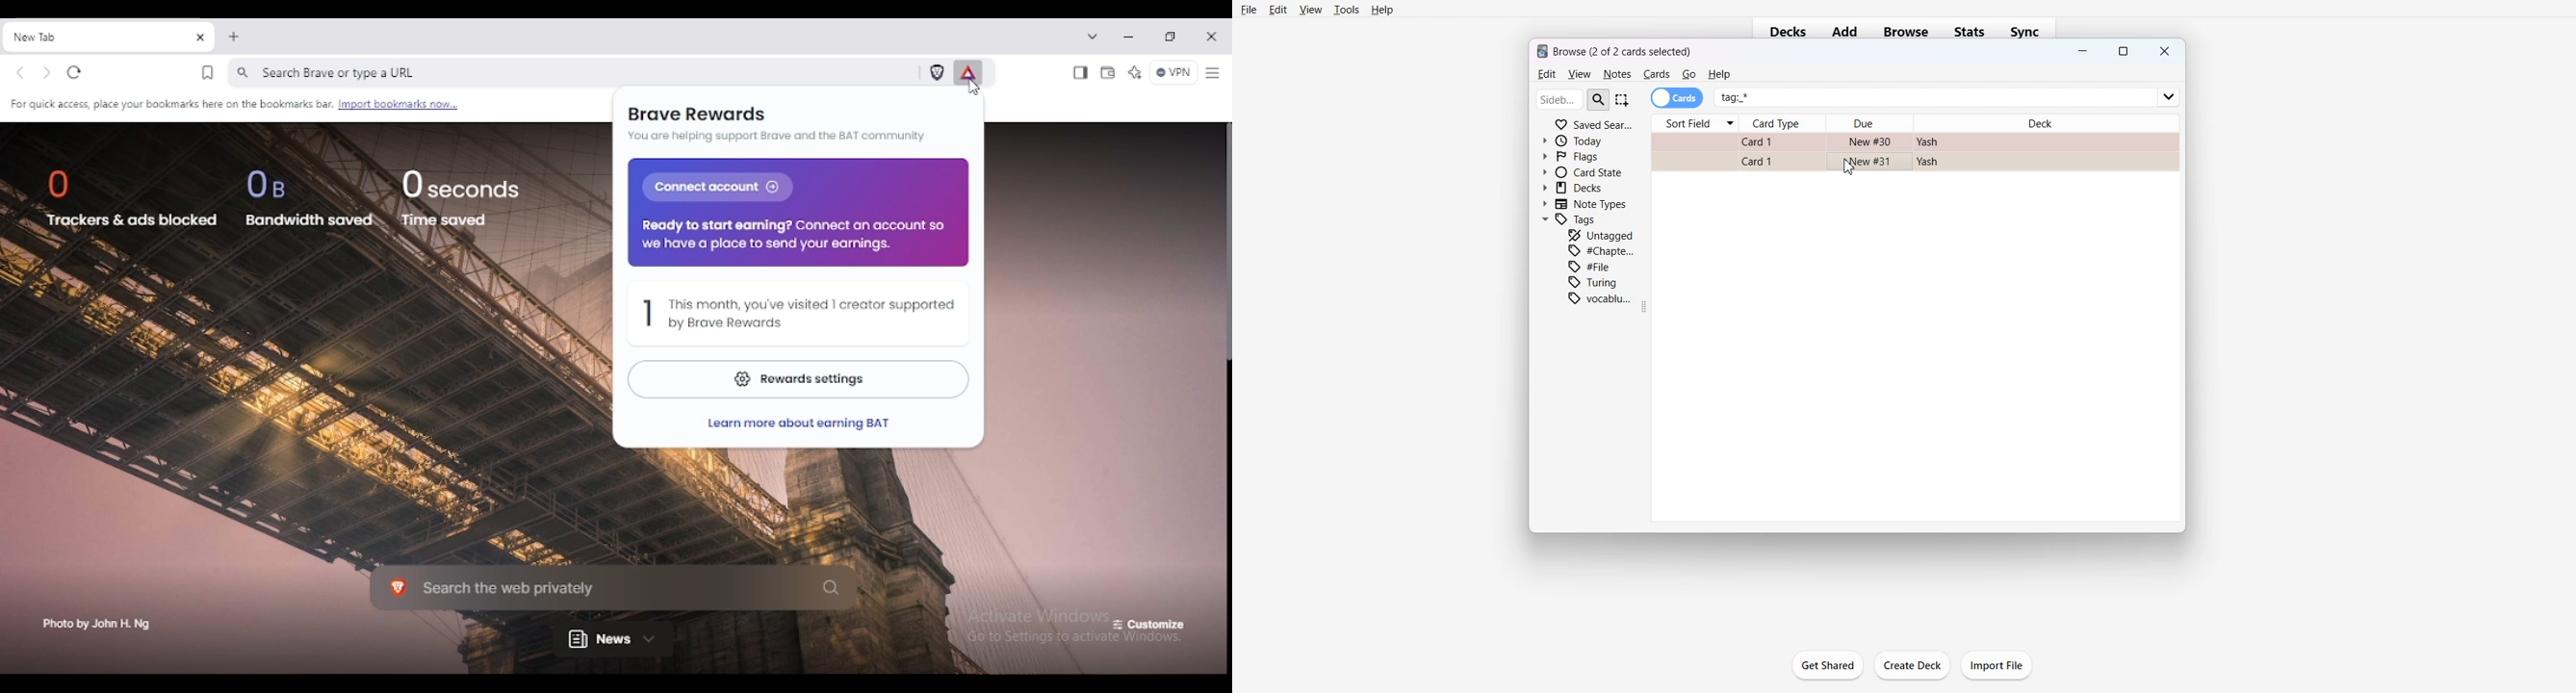 This screenshot has height=700, width=2576. What do you see at coordinates (94, 37) in the screenshot?
I see `new tab` at bounding box center [94, 37].